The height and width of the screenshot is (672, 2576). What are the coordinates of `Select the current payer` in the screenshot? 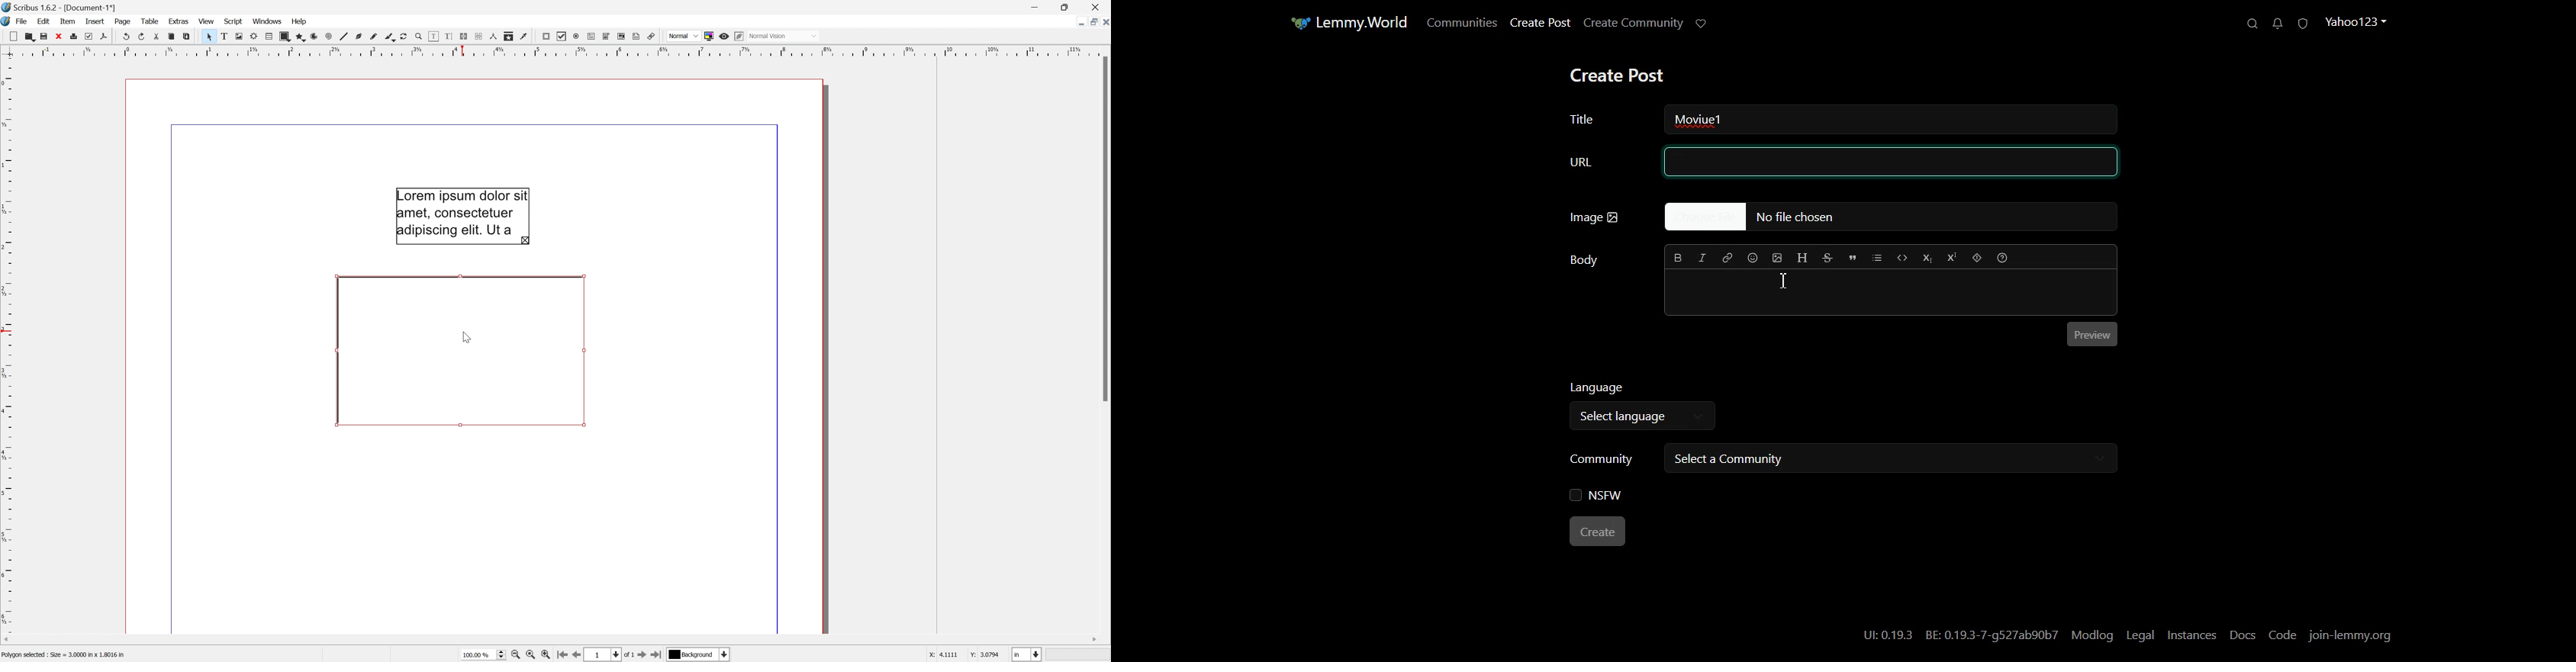 It's located at (699, 655).